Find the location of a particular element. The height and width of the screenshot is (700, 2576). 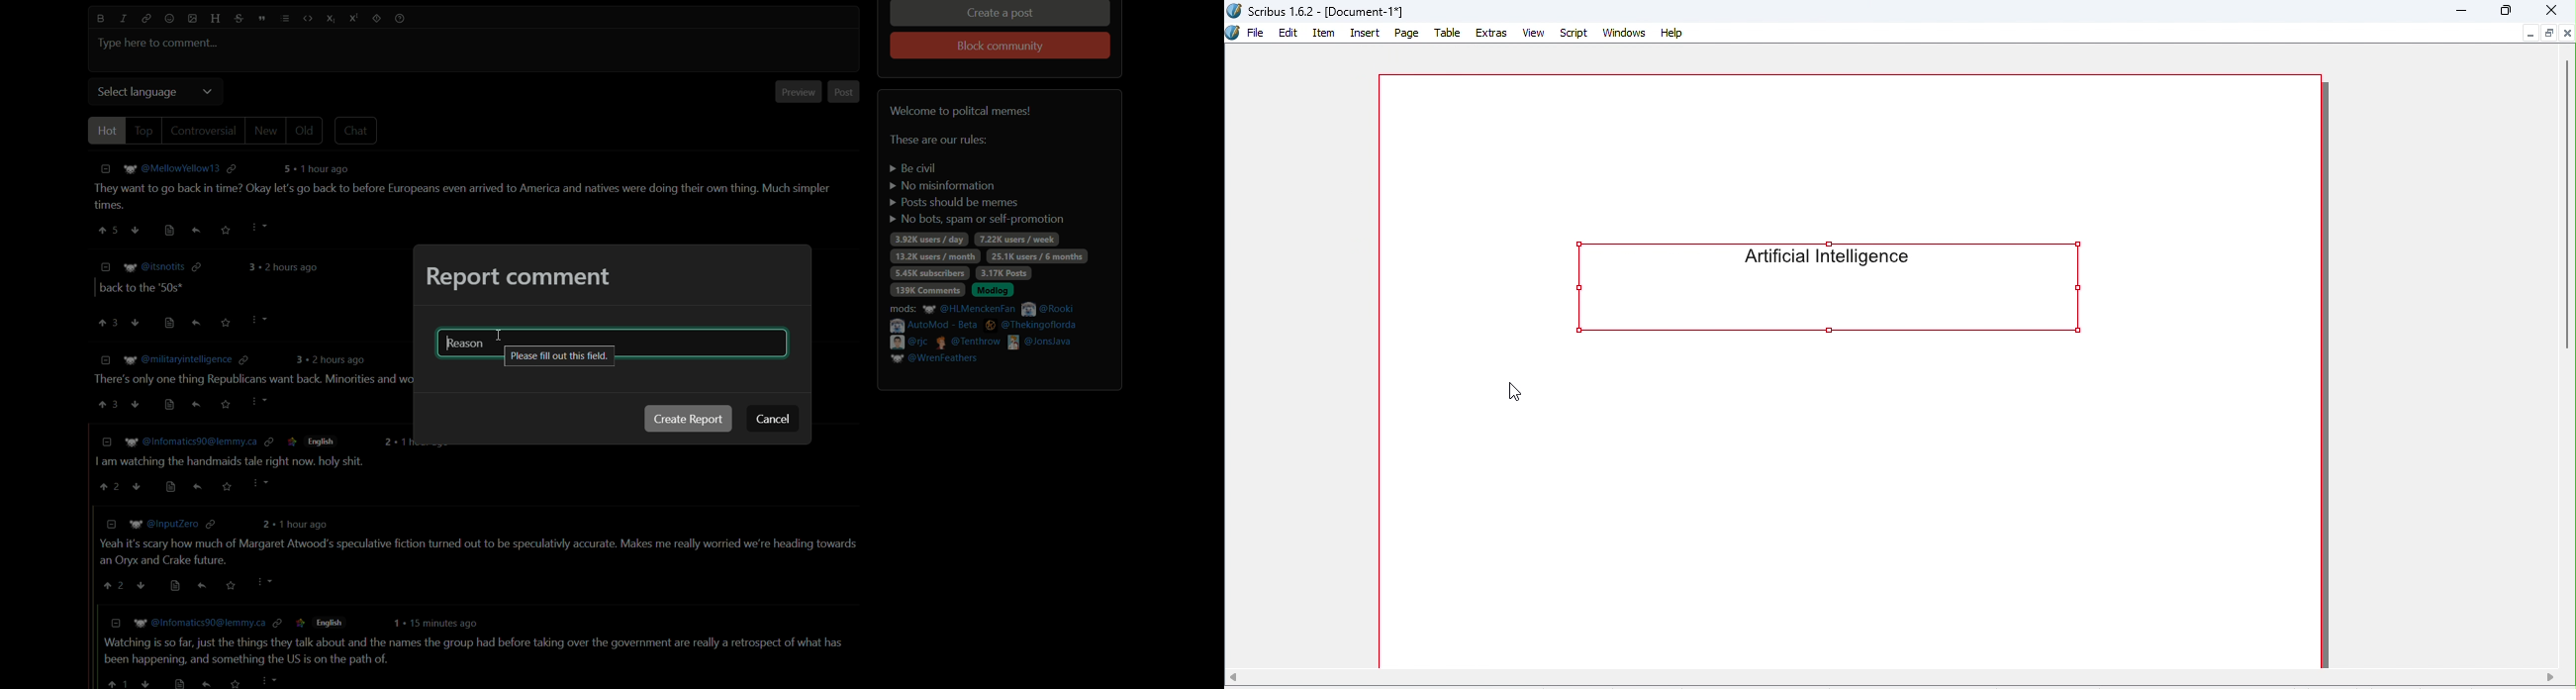

Page is located at coordinates (1408, 33).